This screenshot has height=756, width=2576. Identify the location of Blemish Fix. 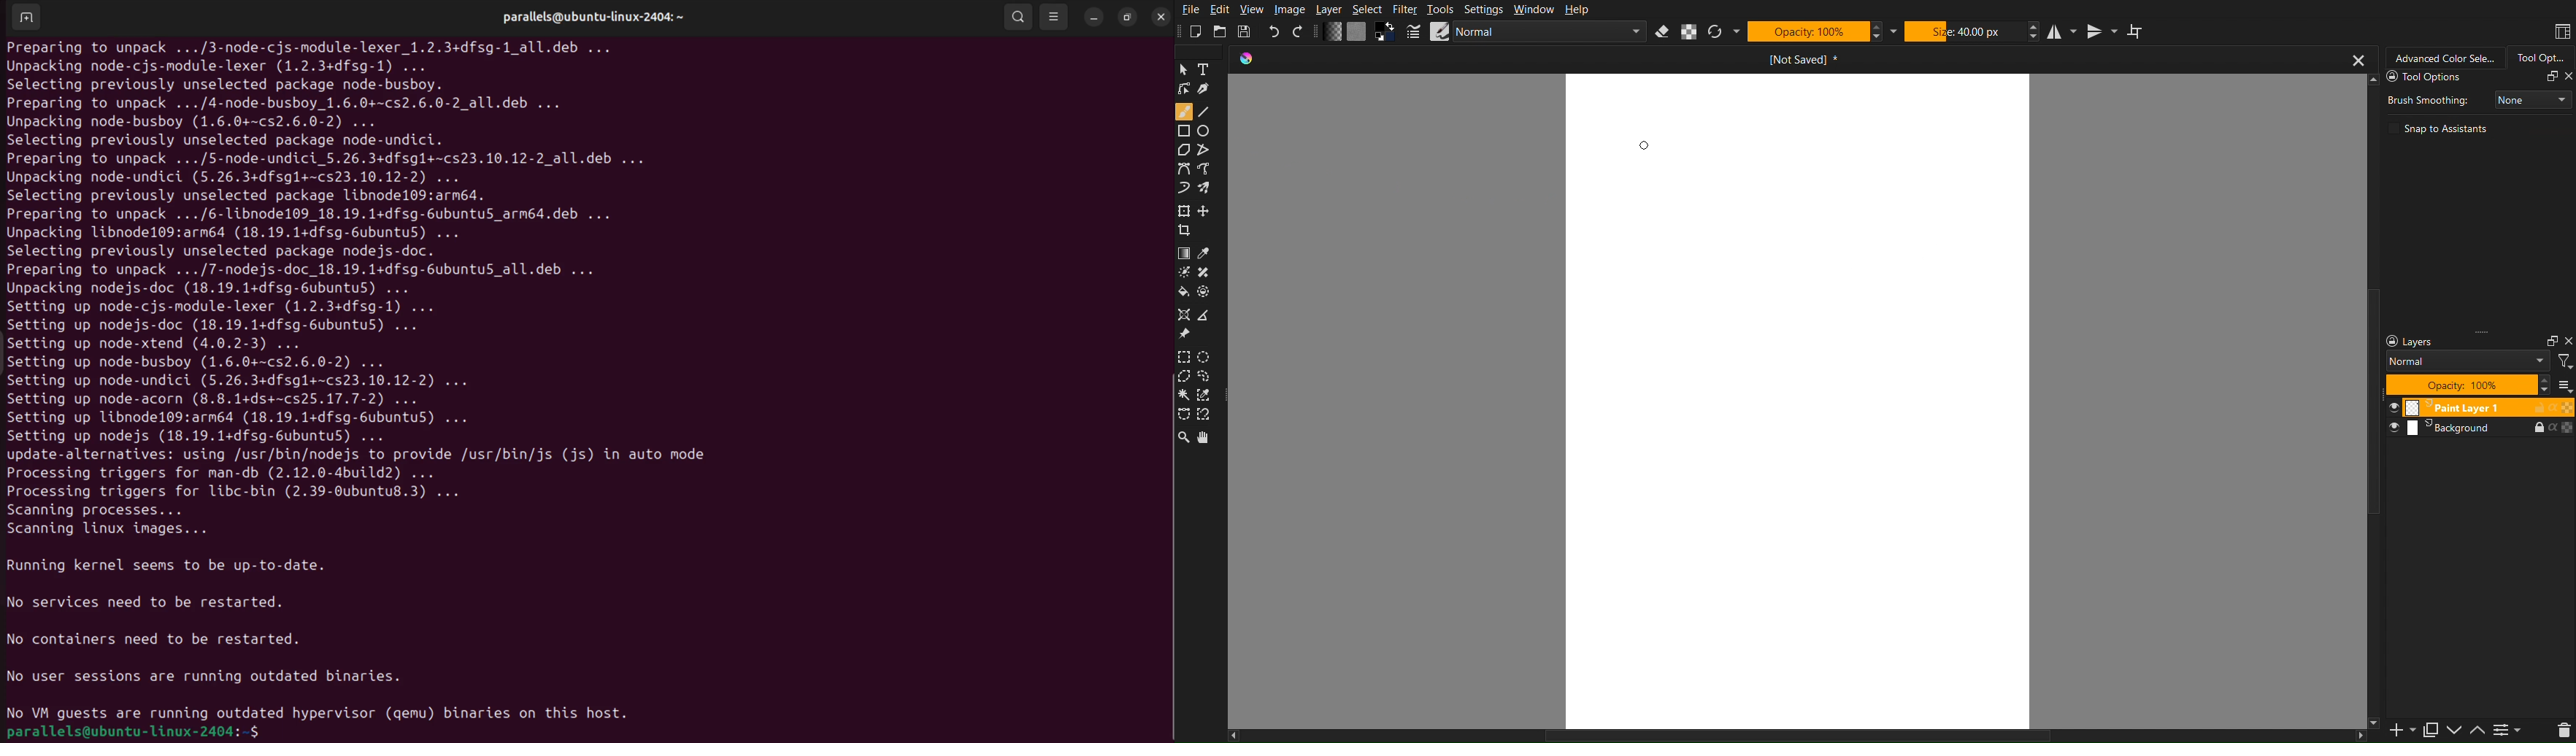
(1210, 272).